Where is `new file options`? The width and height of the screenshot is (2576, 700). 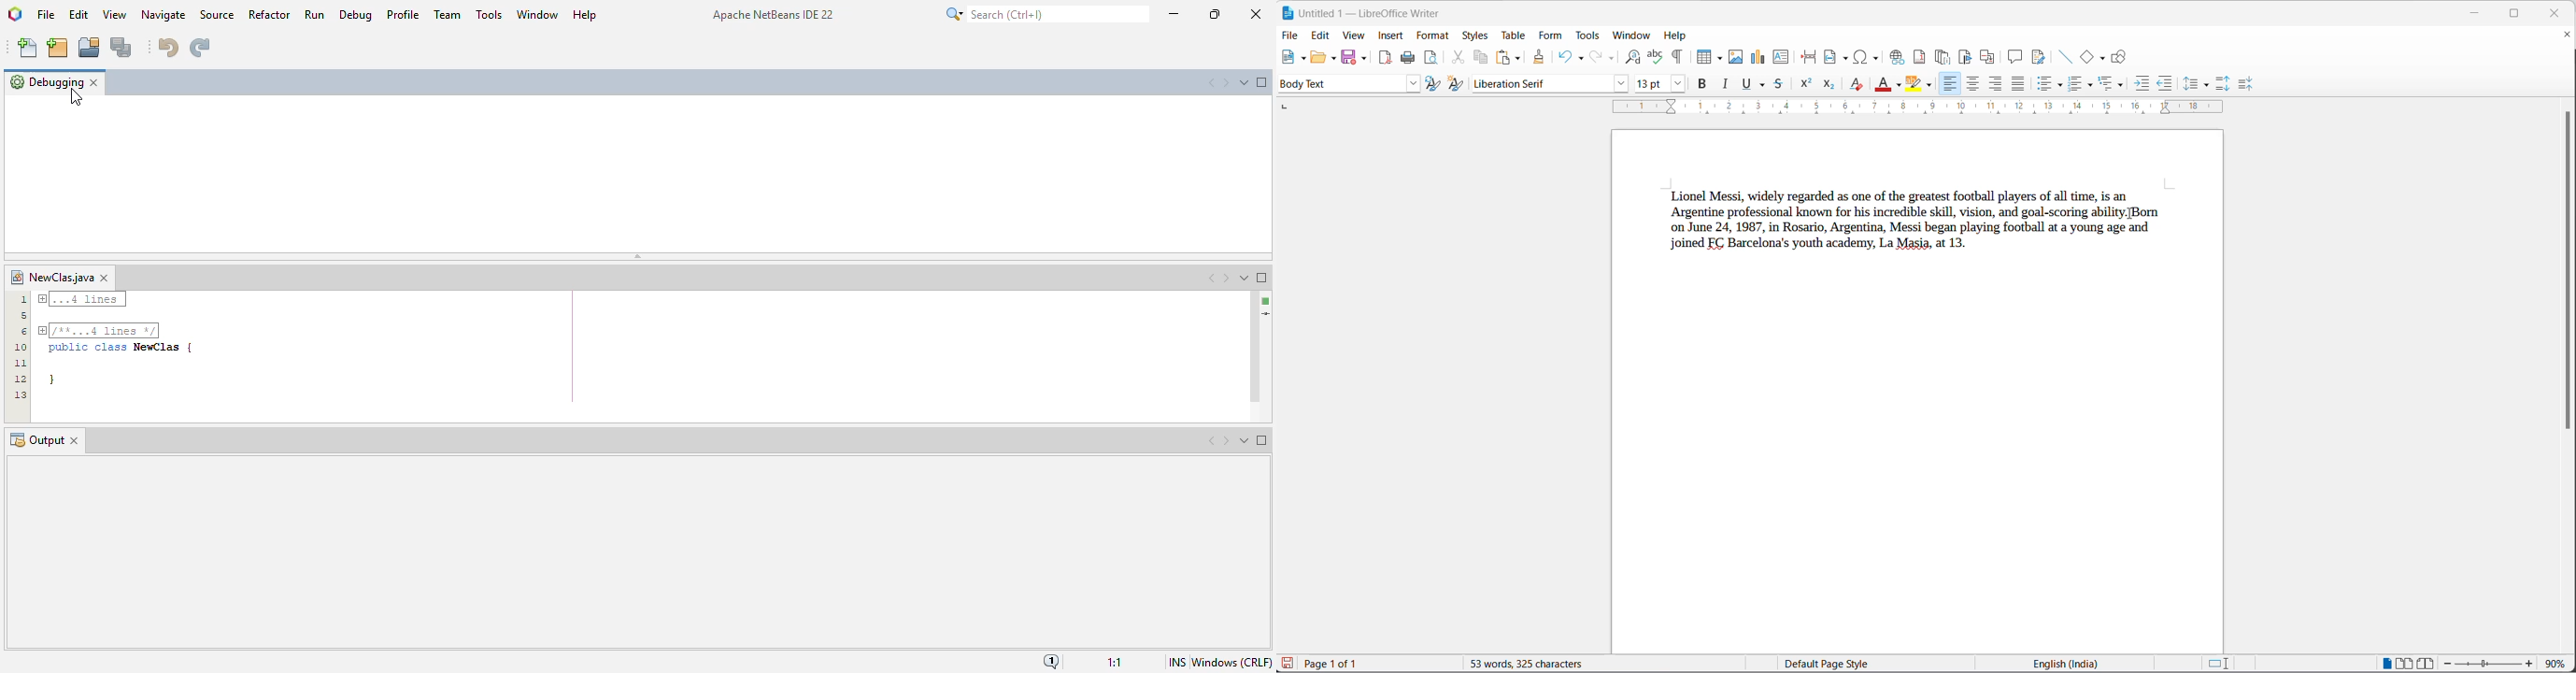
new file options is located at coordinates (1301, 59).